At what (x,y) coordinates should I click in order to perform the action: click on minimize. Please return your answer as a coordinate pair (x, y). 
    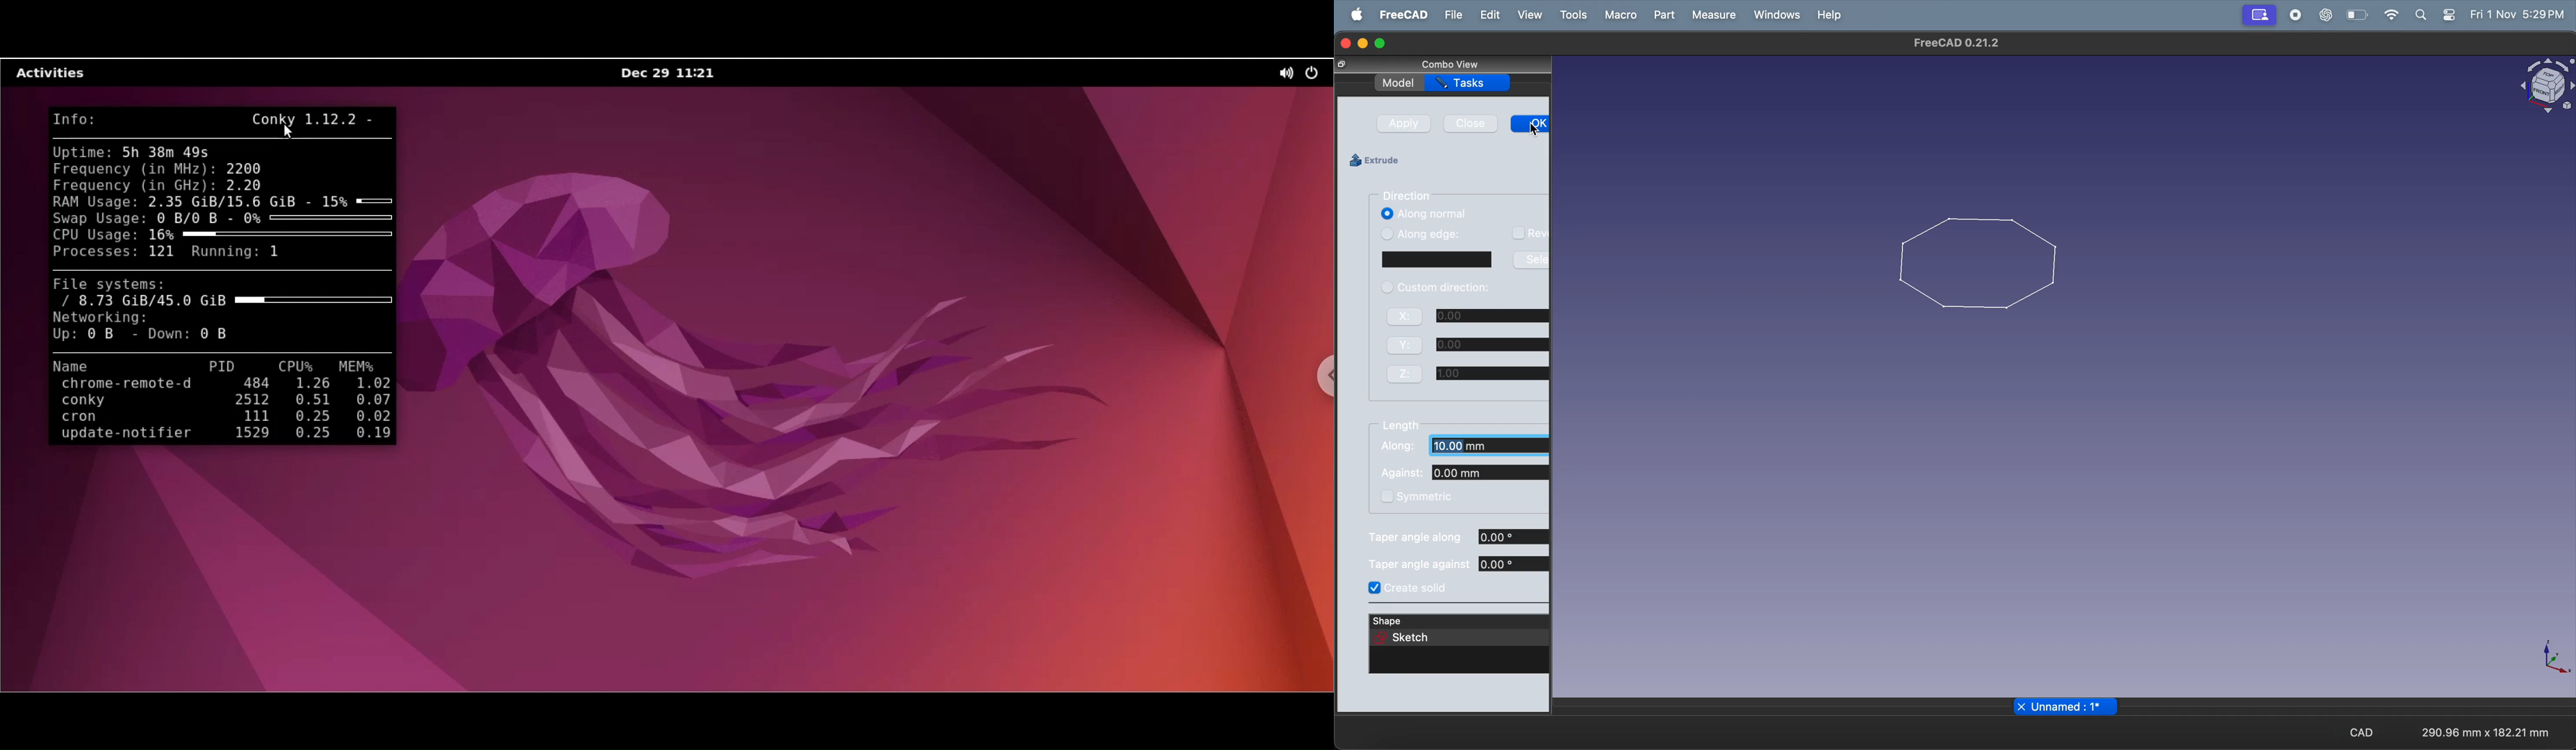
    Looking at the image, I should click on (1363, 45).